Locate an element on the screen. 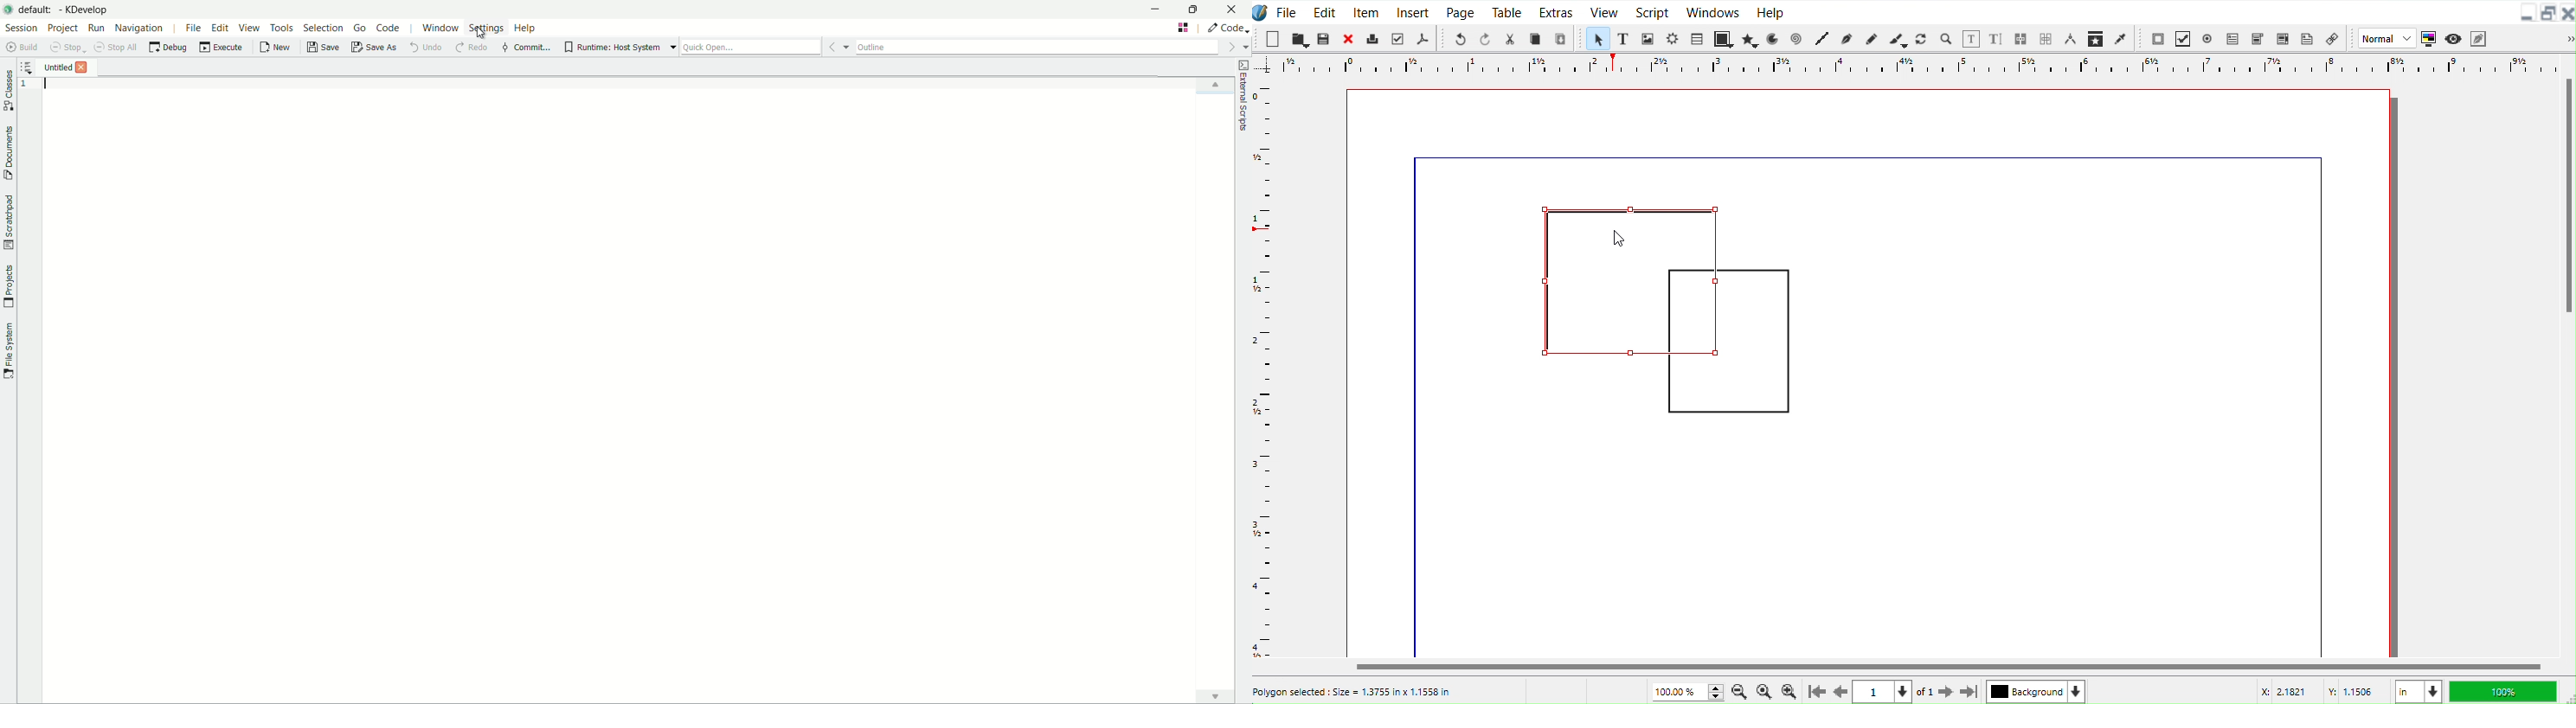  Close is located at coordinates (1346, 39).